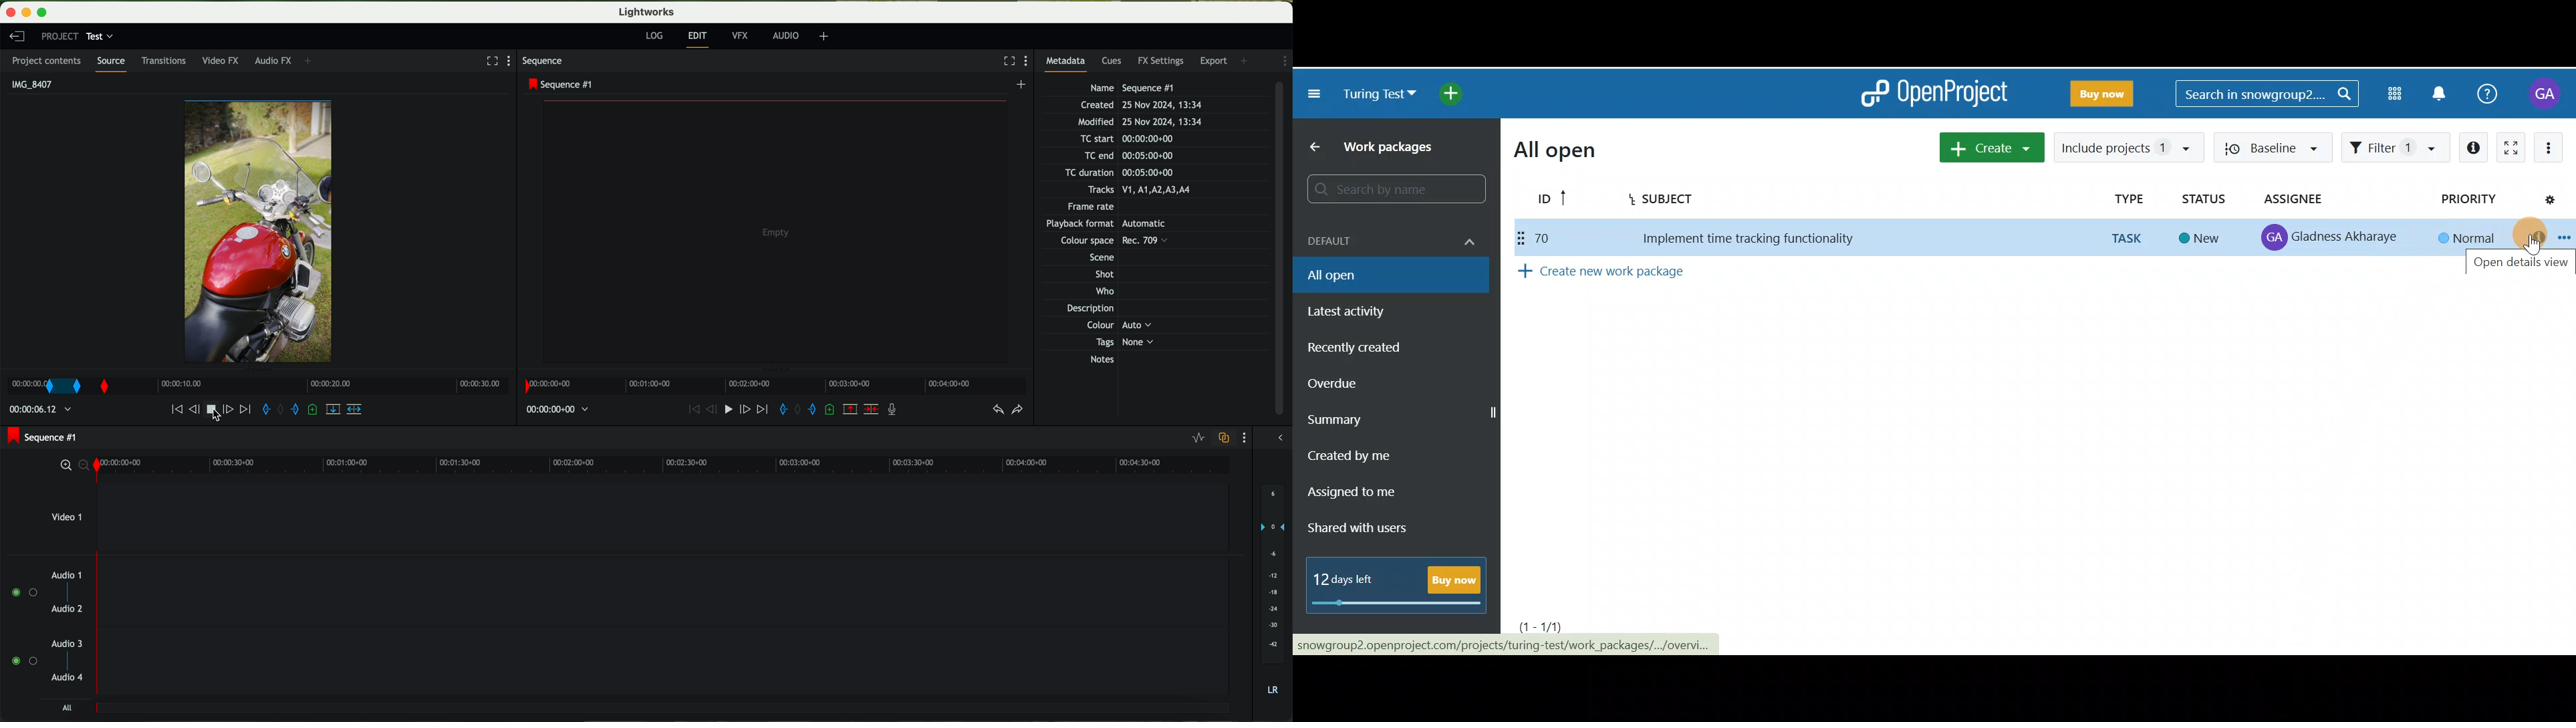 This screenshot has width=2576, height=728. Describe the element at coordinates (2531, 236) in the screenshot. I see `Open details view` at that location.